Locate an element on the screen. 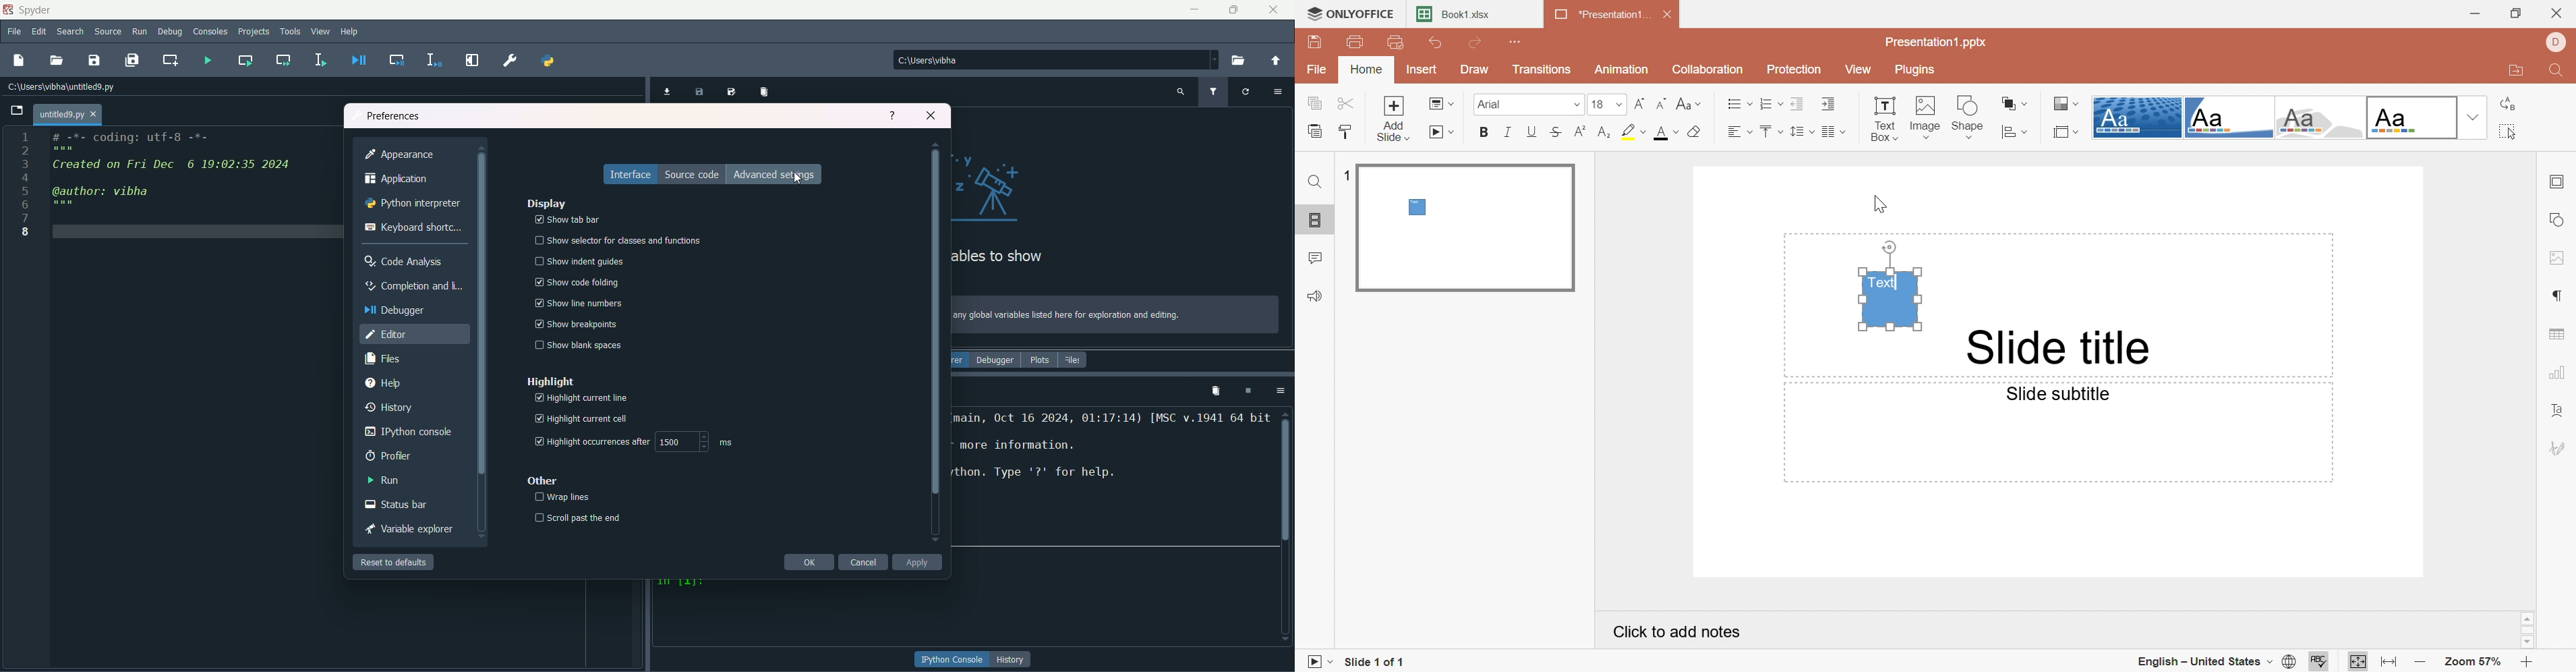 This screenshot has height=672, width=2576. save file is located at coordinates (94, 59).